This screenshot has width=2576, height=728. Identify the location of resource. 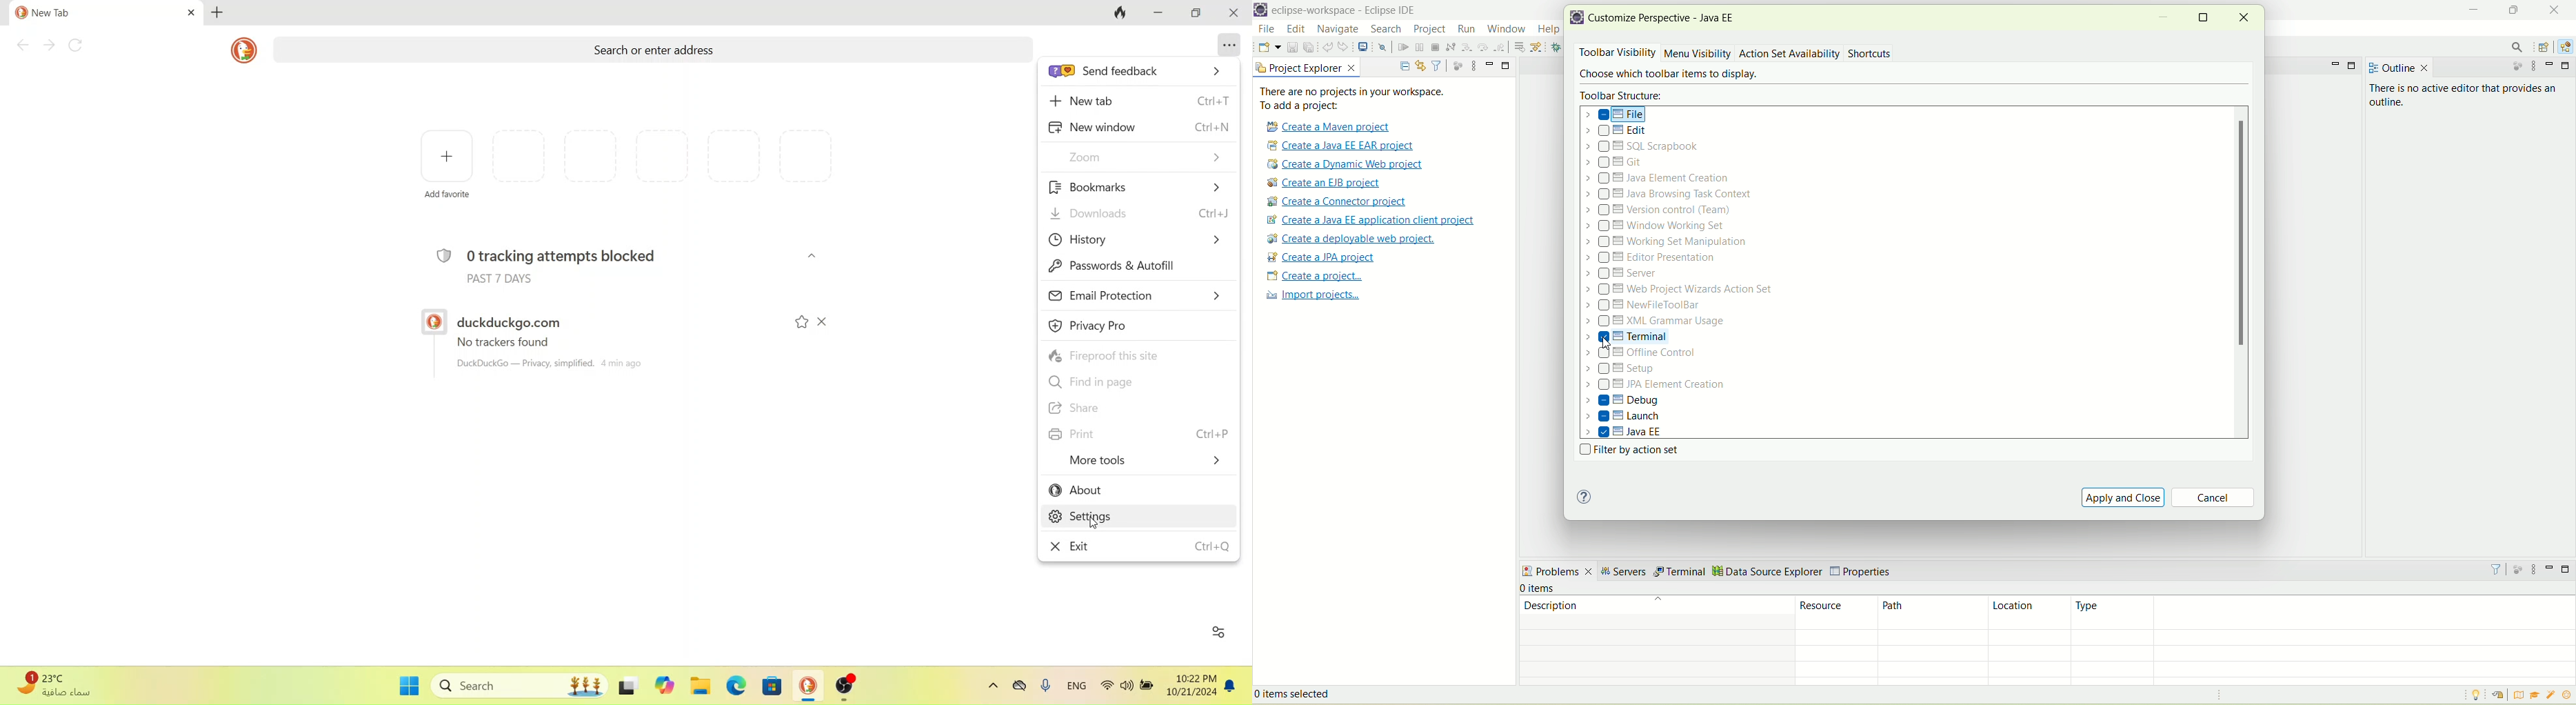
(1838, 612).